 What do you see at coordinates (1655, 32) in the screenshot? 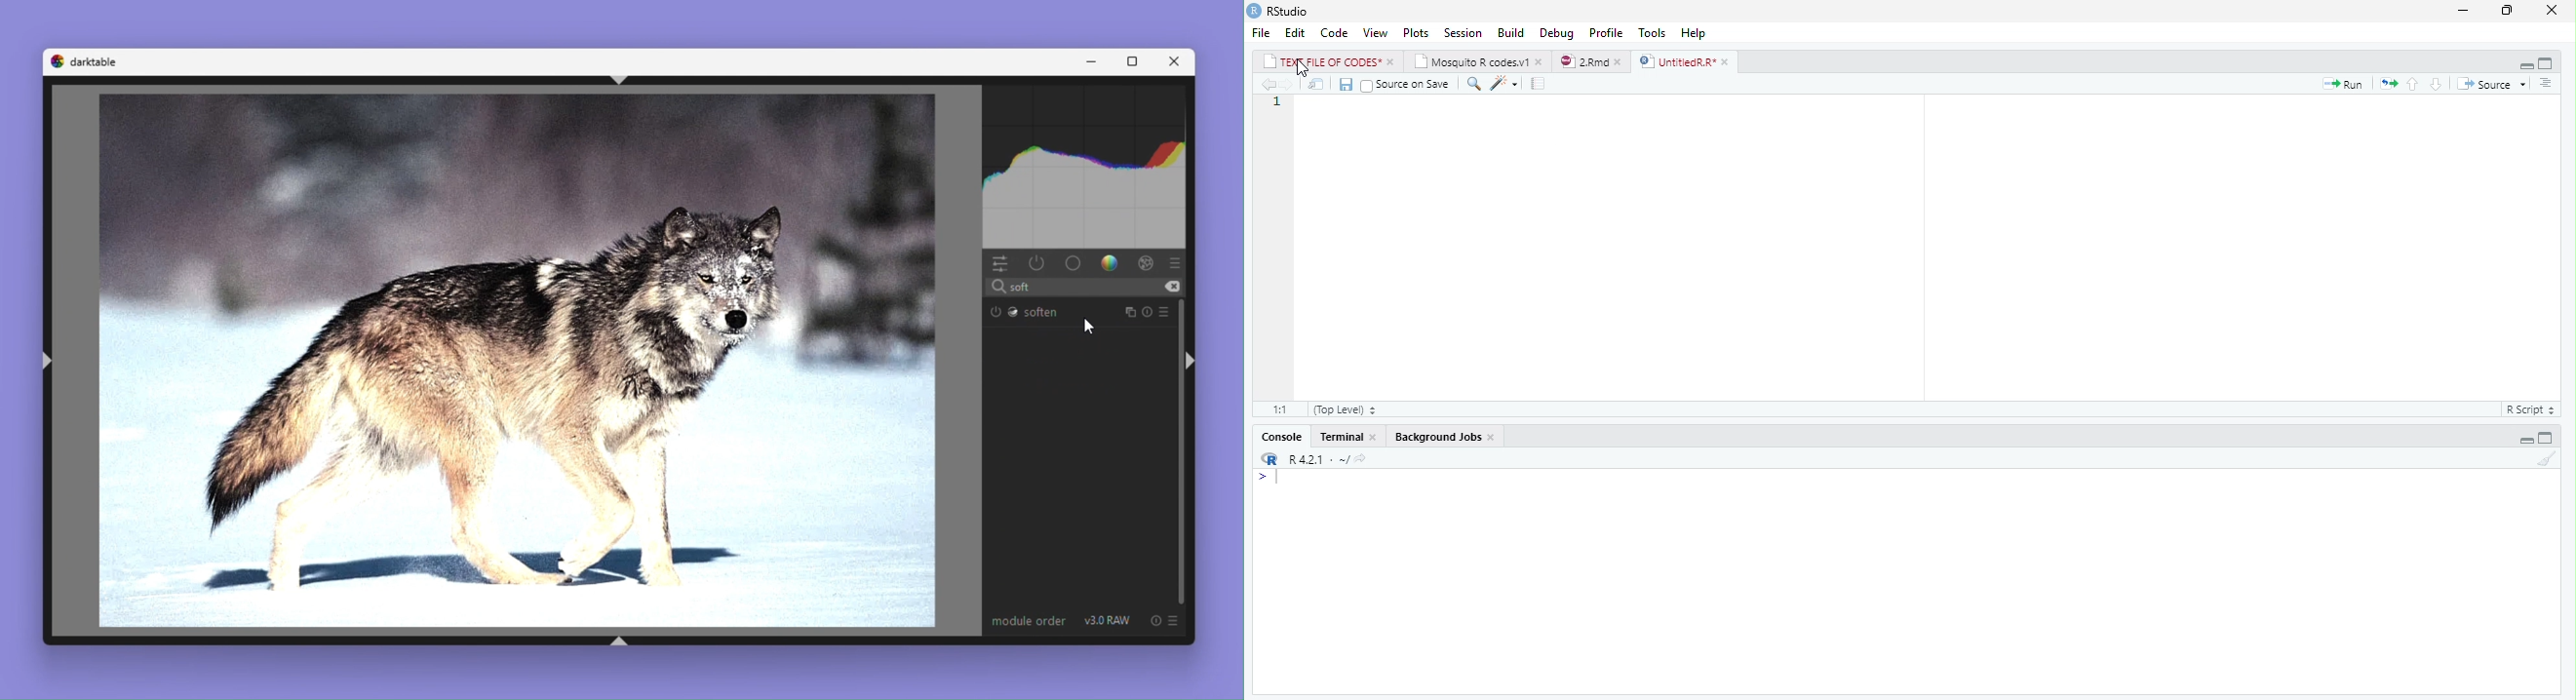
I see `Tools` at bounding box center [1655, 32].